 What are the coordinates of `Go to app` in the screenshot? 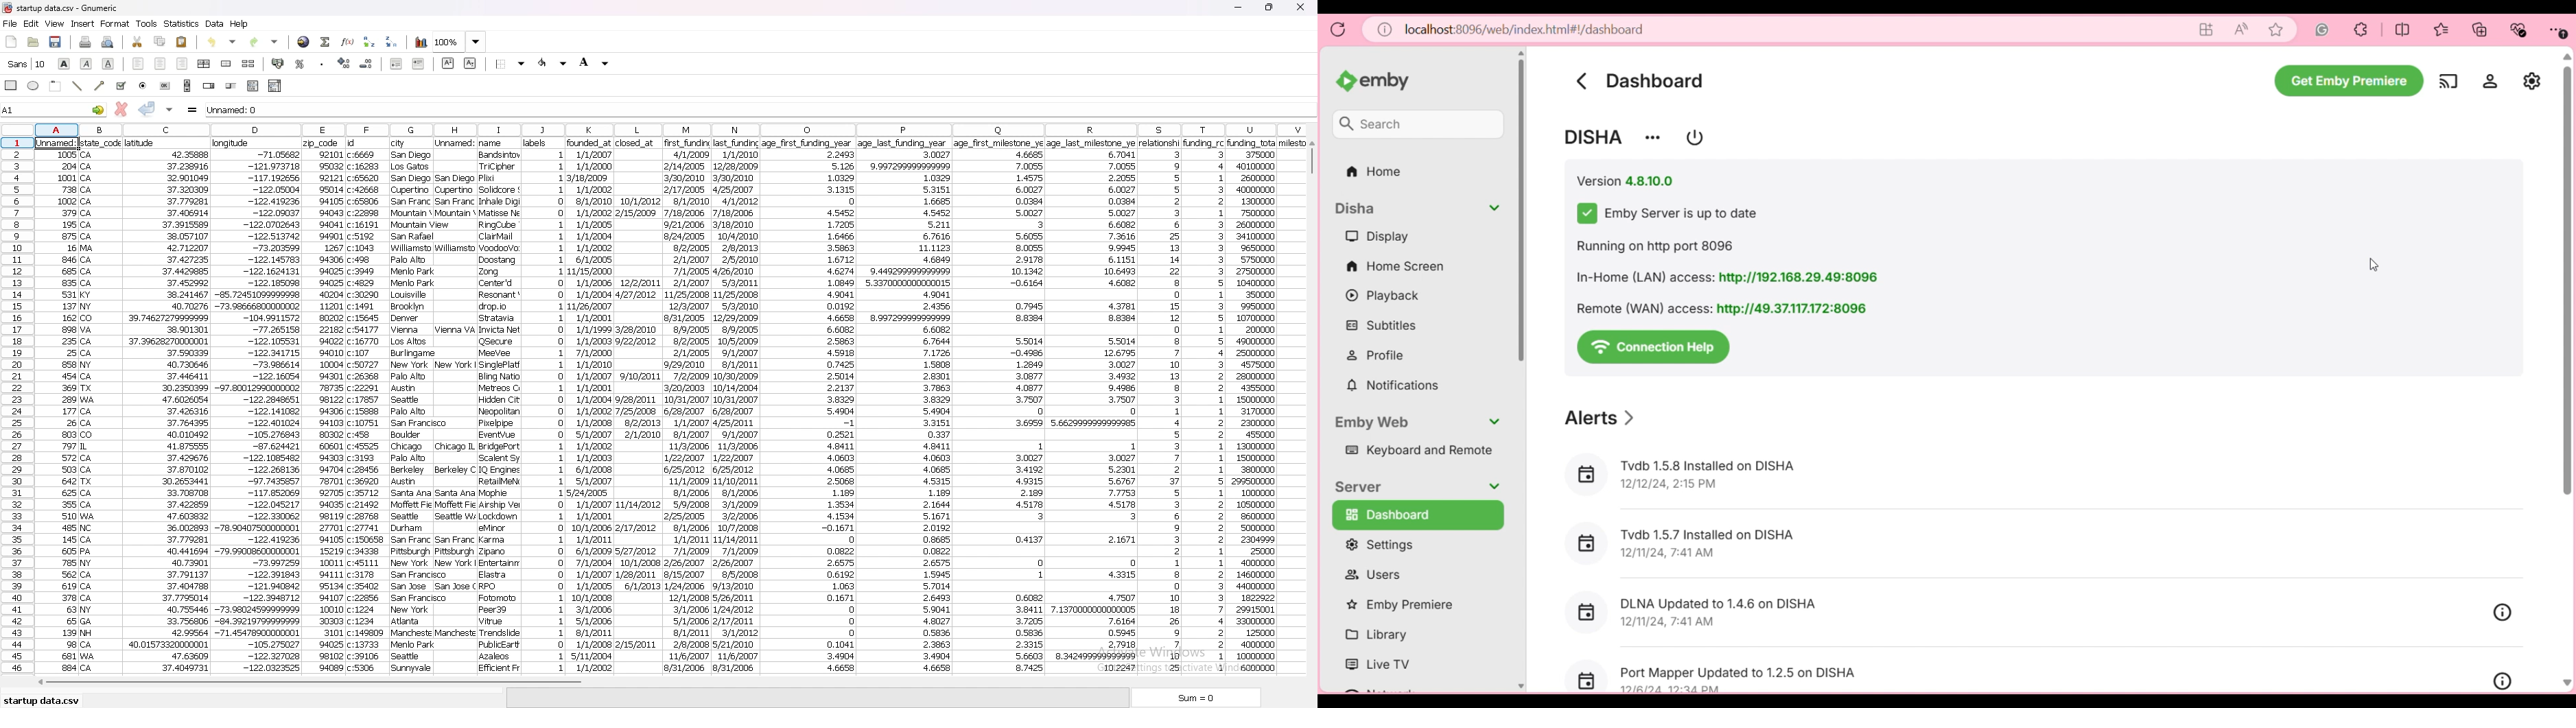 It's located at (2207, 30).